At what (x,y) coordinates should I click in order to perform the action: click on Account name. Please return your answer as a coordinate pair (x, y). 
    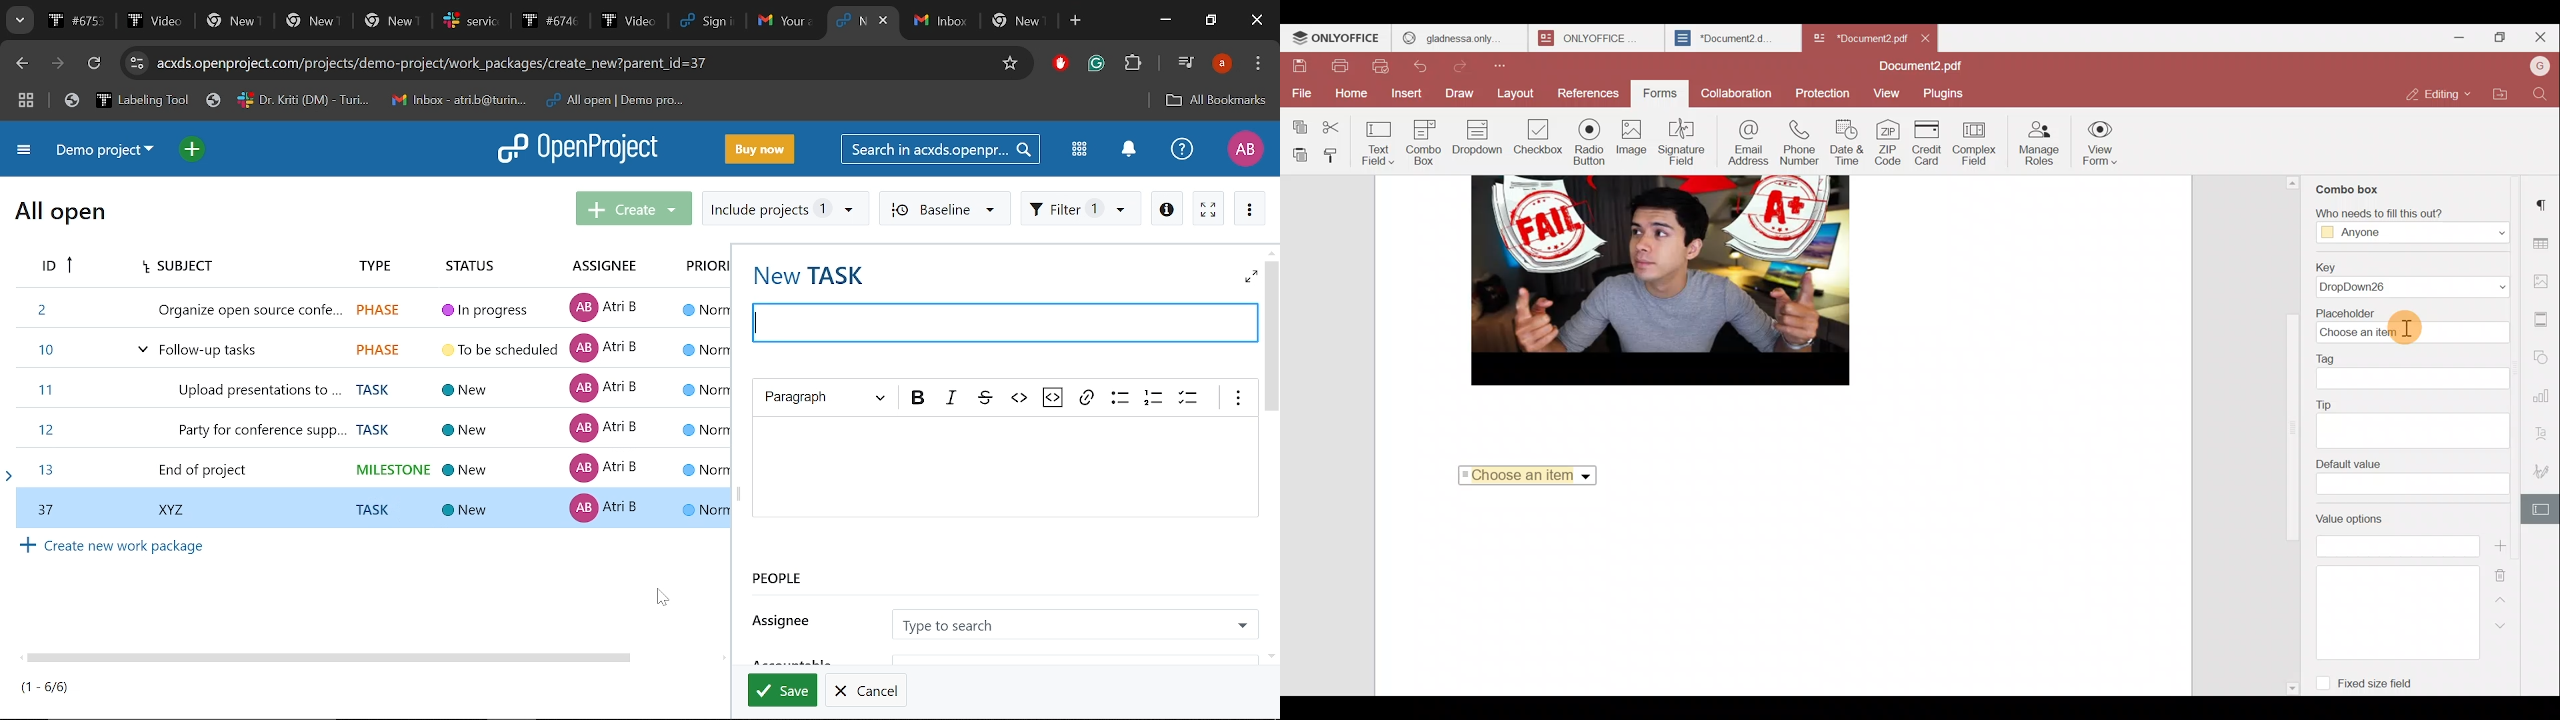
    Looking at the image, I should click on (2536, 70).